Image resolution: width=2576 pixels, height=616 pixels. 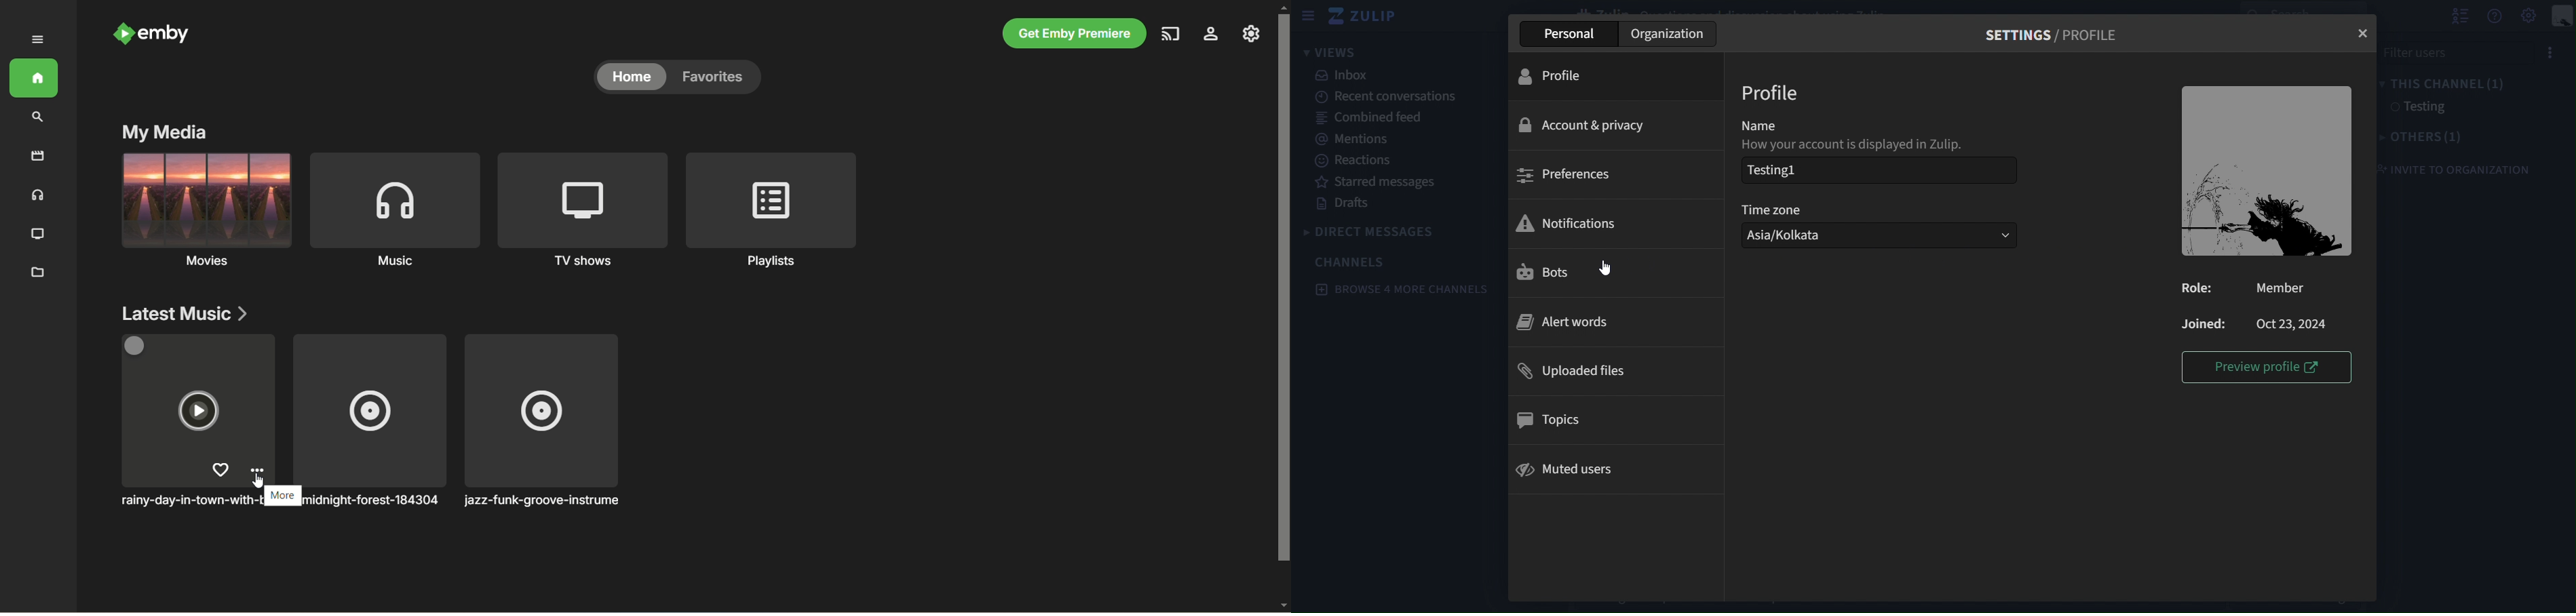 I want to click on role information, so click(x=2257, y=307).